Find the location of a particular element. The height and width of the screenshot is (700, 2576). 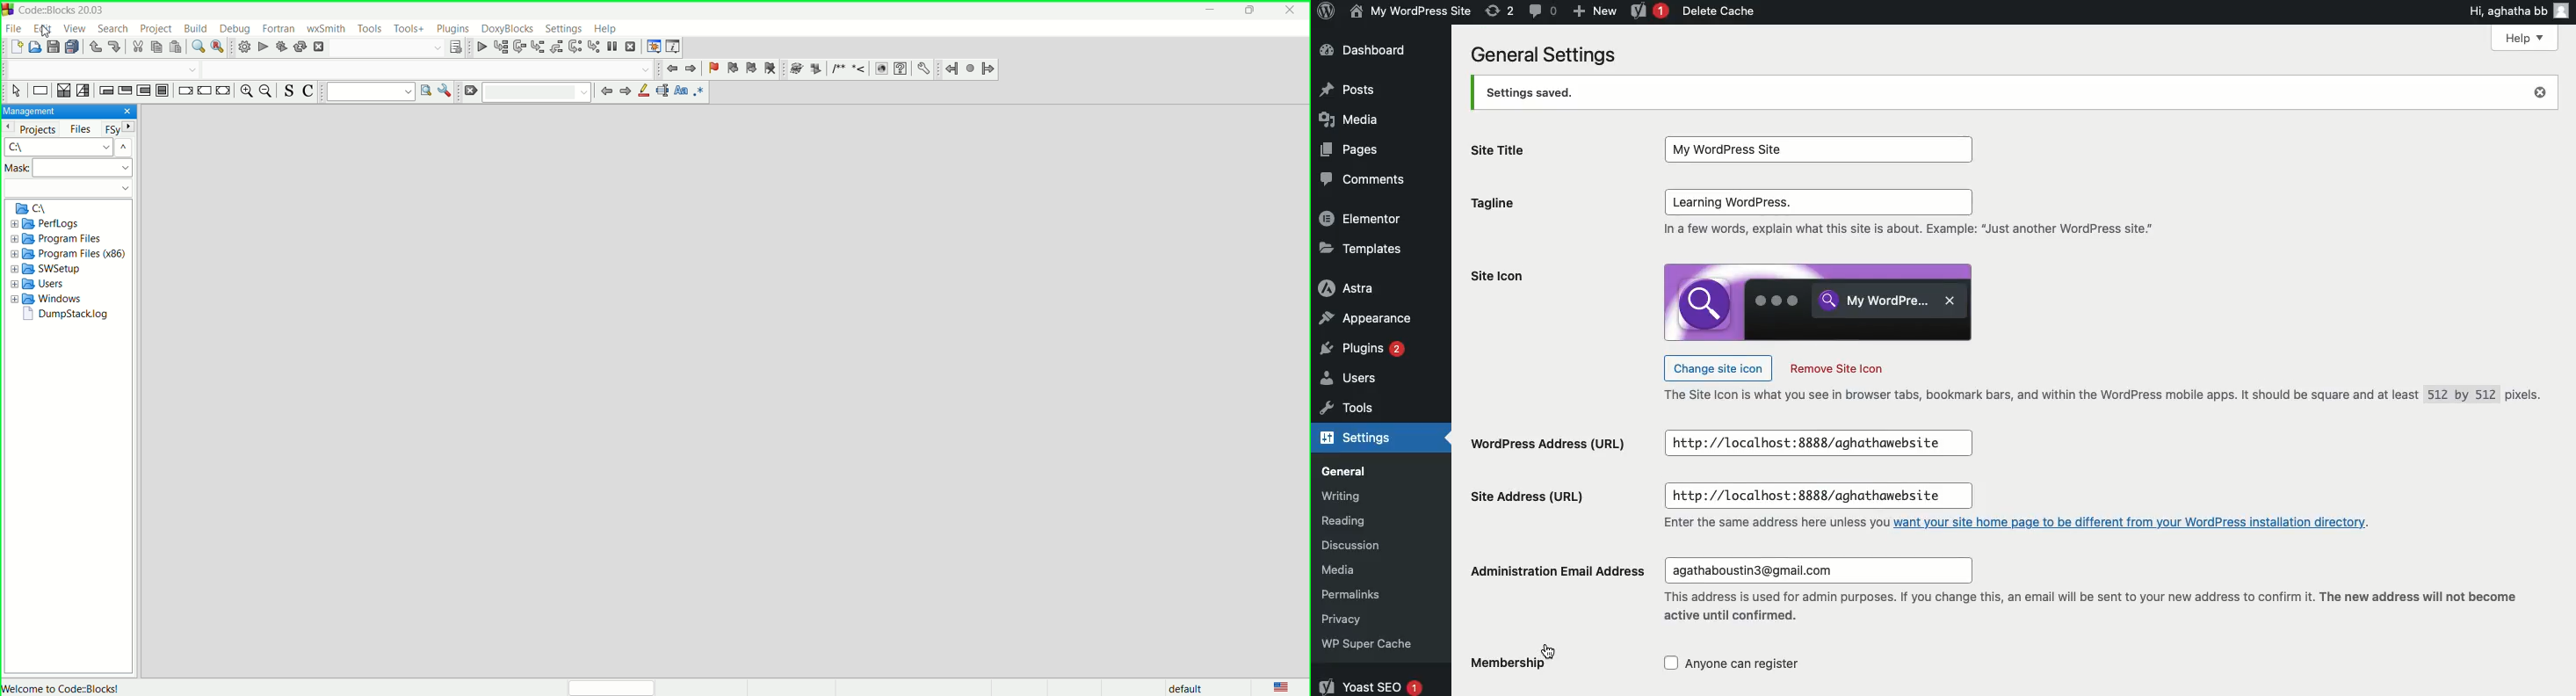

show option window is located at coordinates (448, 90).